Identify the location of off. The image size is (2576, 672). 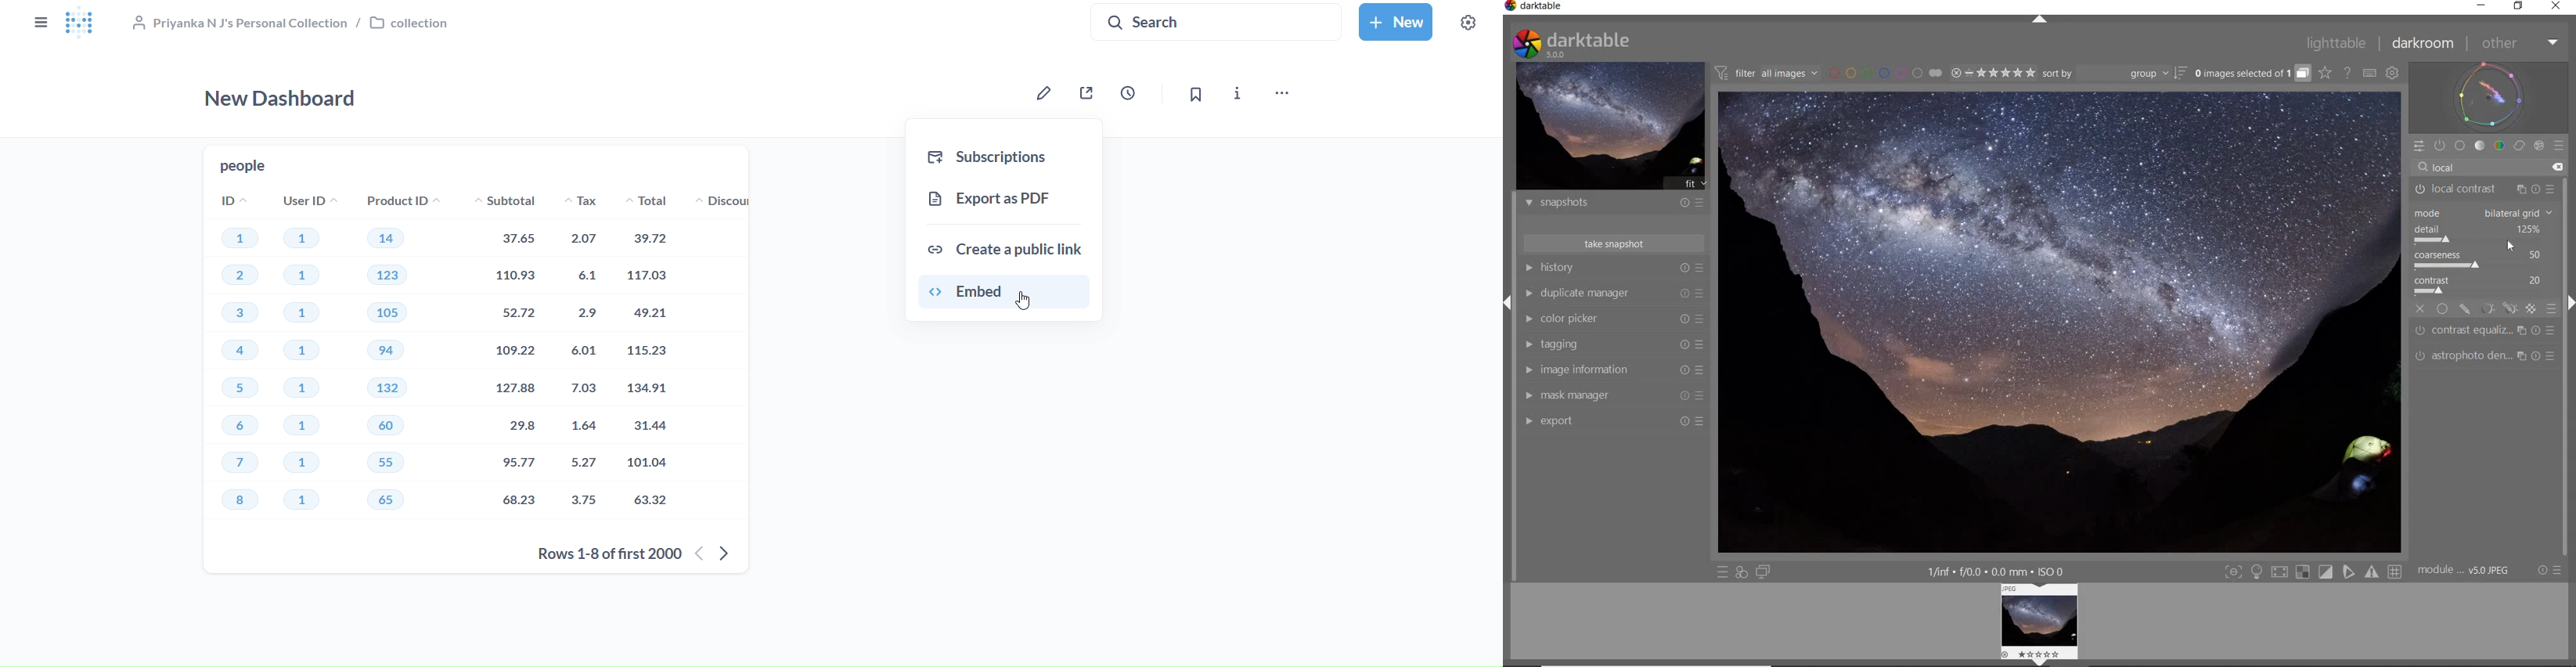
(2421, 309).